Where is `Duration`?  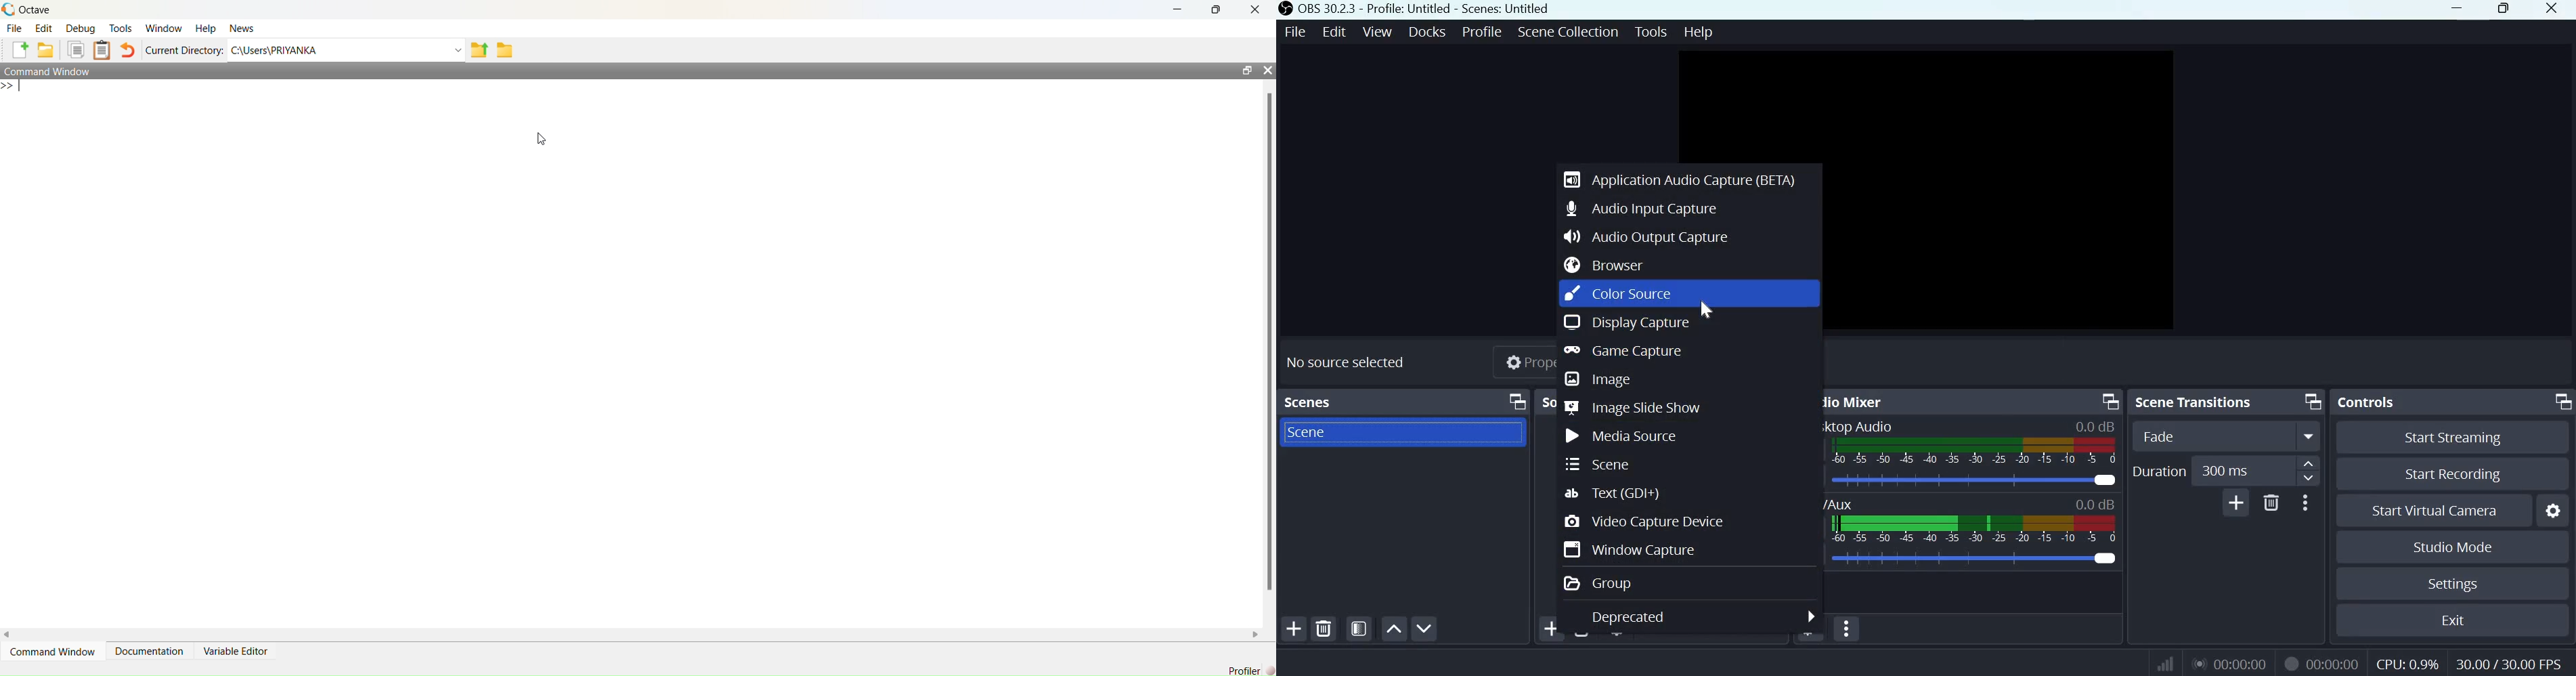
Duration is located at coordinates (2158, 471).